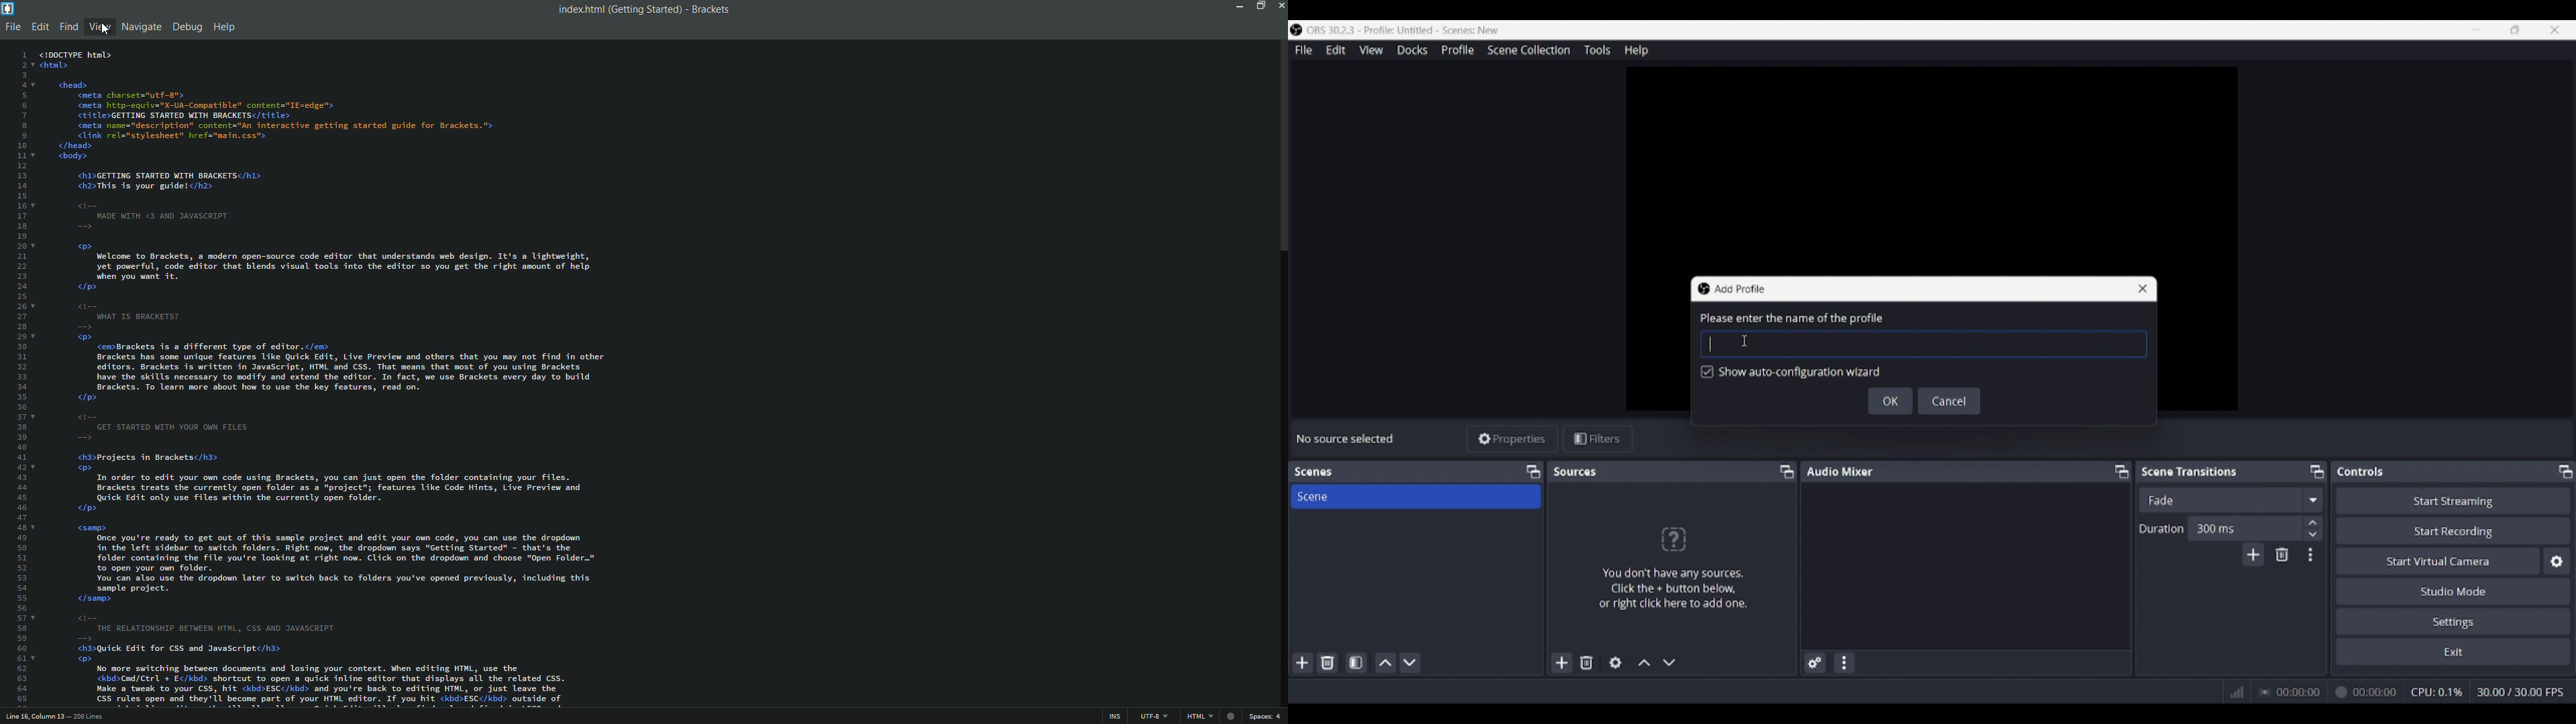  I want to click on Help menu, so click(1636, 50).